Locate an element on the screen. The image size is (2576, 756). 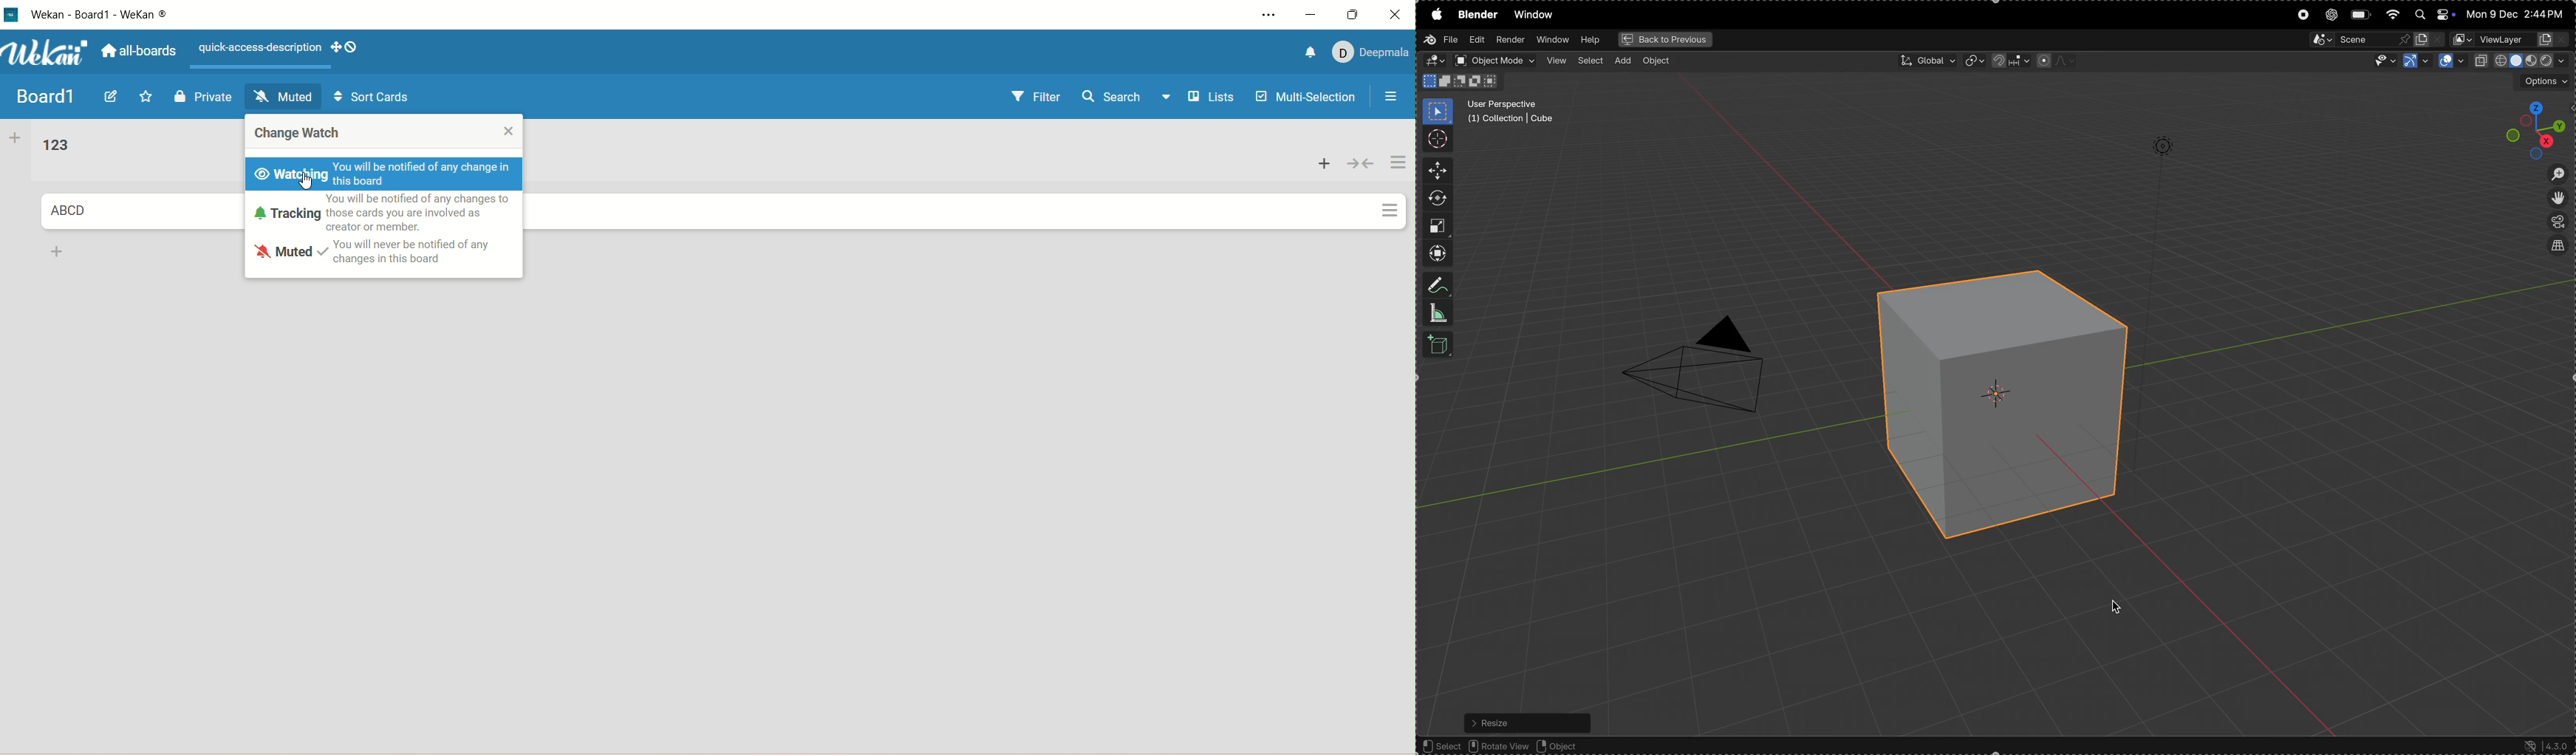
secene is located at coordinates (2376, 40).